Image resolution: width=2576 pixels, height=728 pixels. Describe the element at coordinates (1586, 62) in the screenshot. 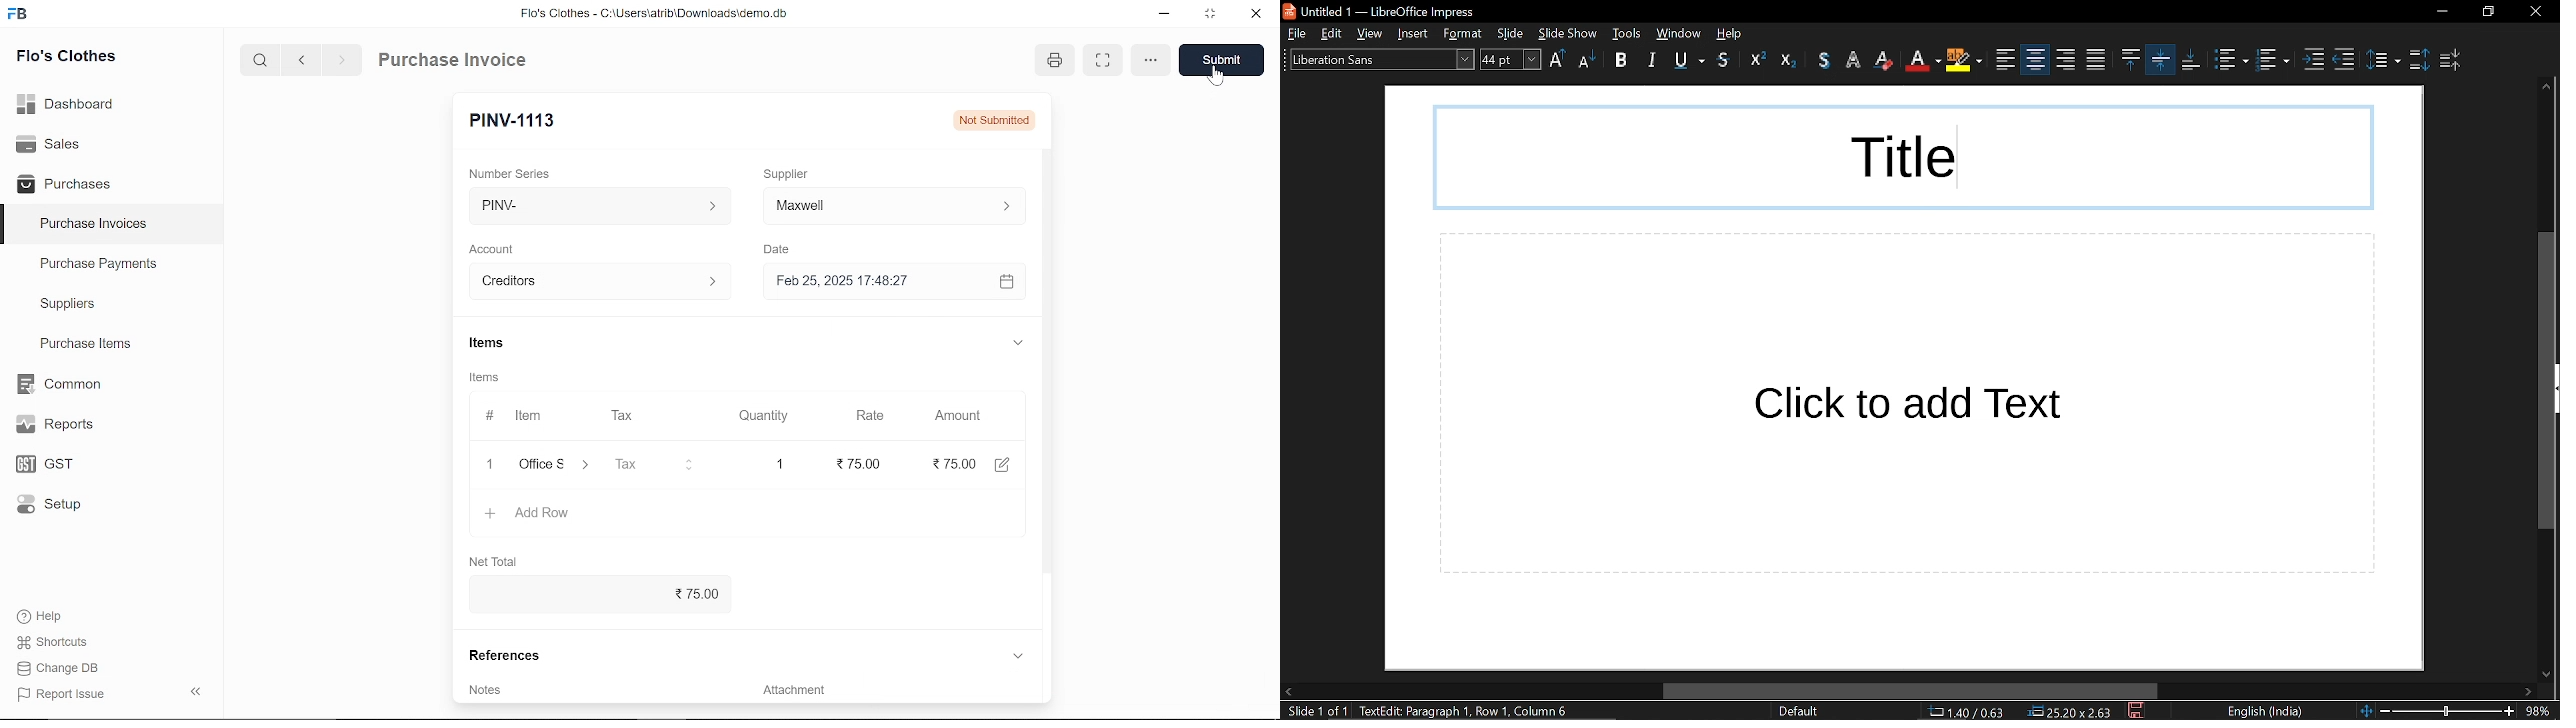

I see `lowercase` at that location.